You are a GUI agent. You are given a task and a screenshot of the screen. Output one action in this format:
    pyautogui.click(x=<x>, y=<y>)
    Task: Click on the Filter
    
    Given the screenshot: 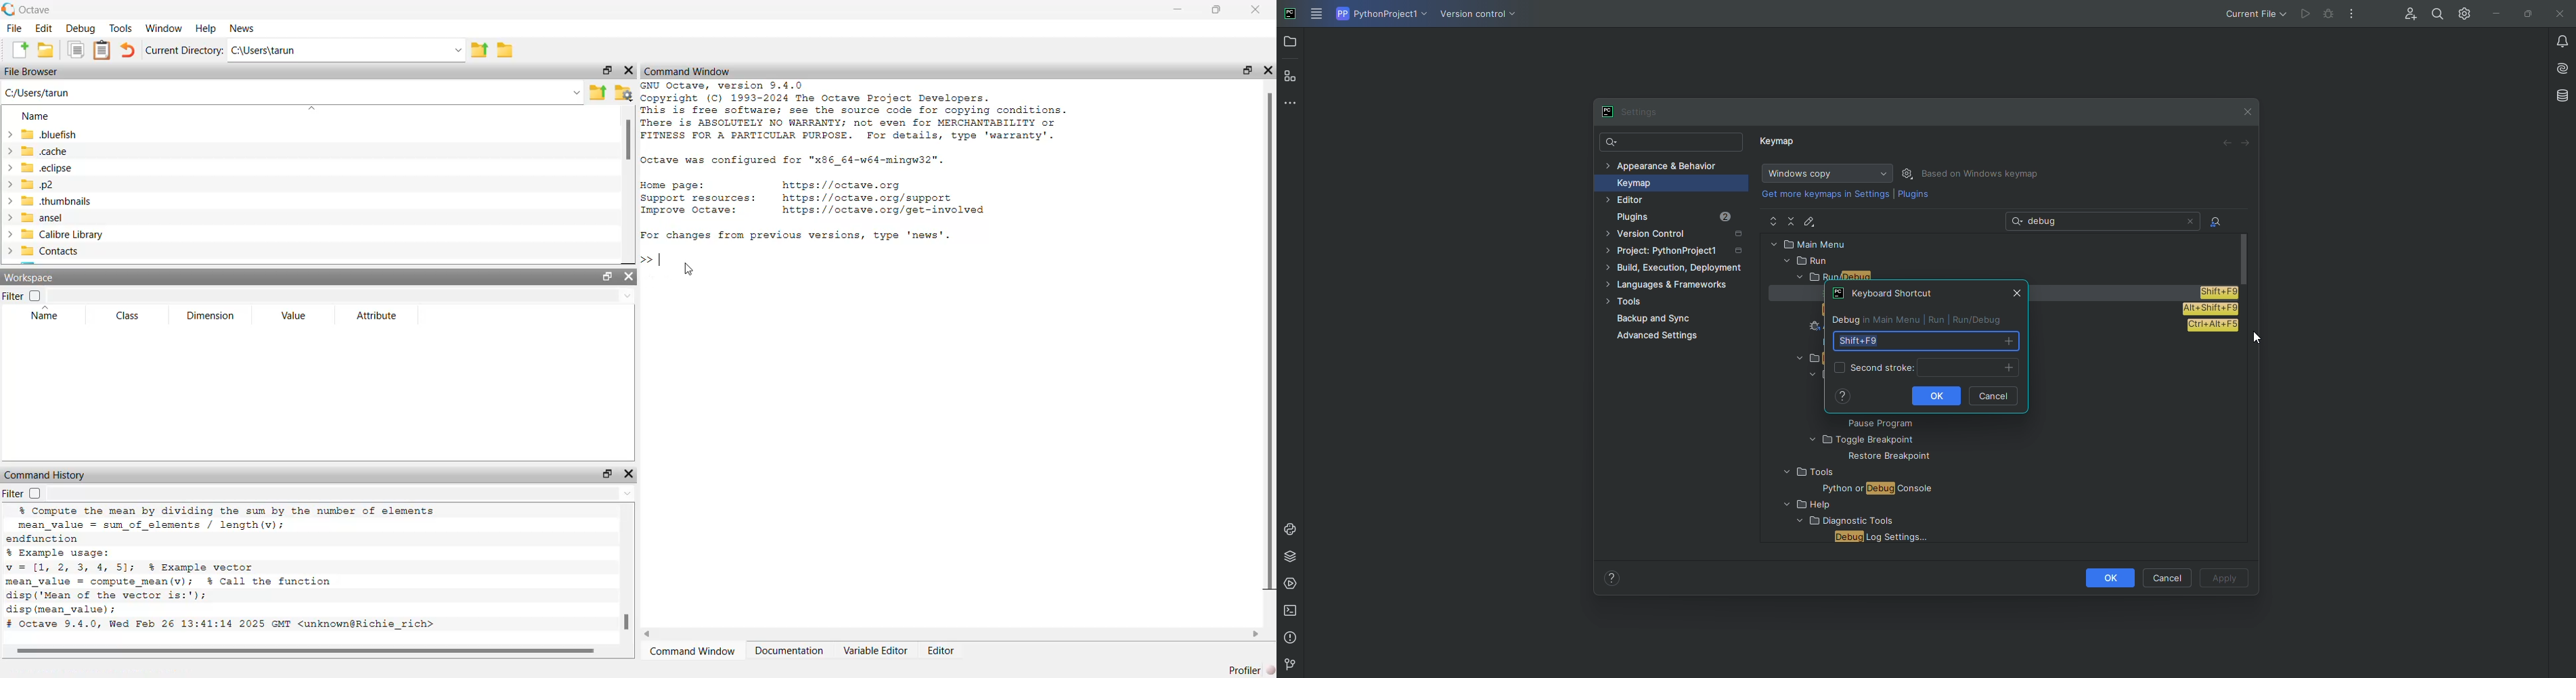 What is the action you would take?
    pyautogui.click(x=23, y=296)
    